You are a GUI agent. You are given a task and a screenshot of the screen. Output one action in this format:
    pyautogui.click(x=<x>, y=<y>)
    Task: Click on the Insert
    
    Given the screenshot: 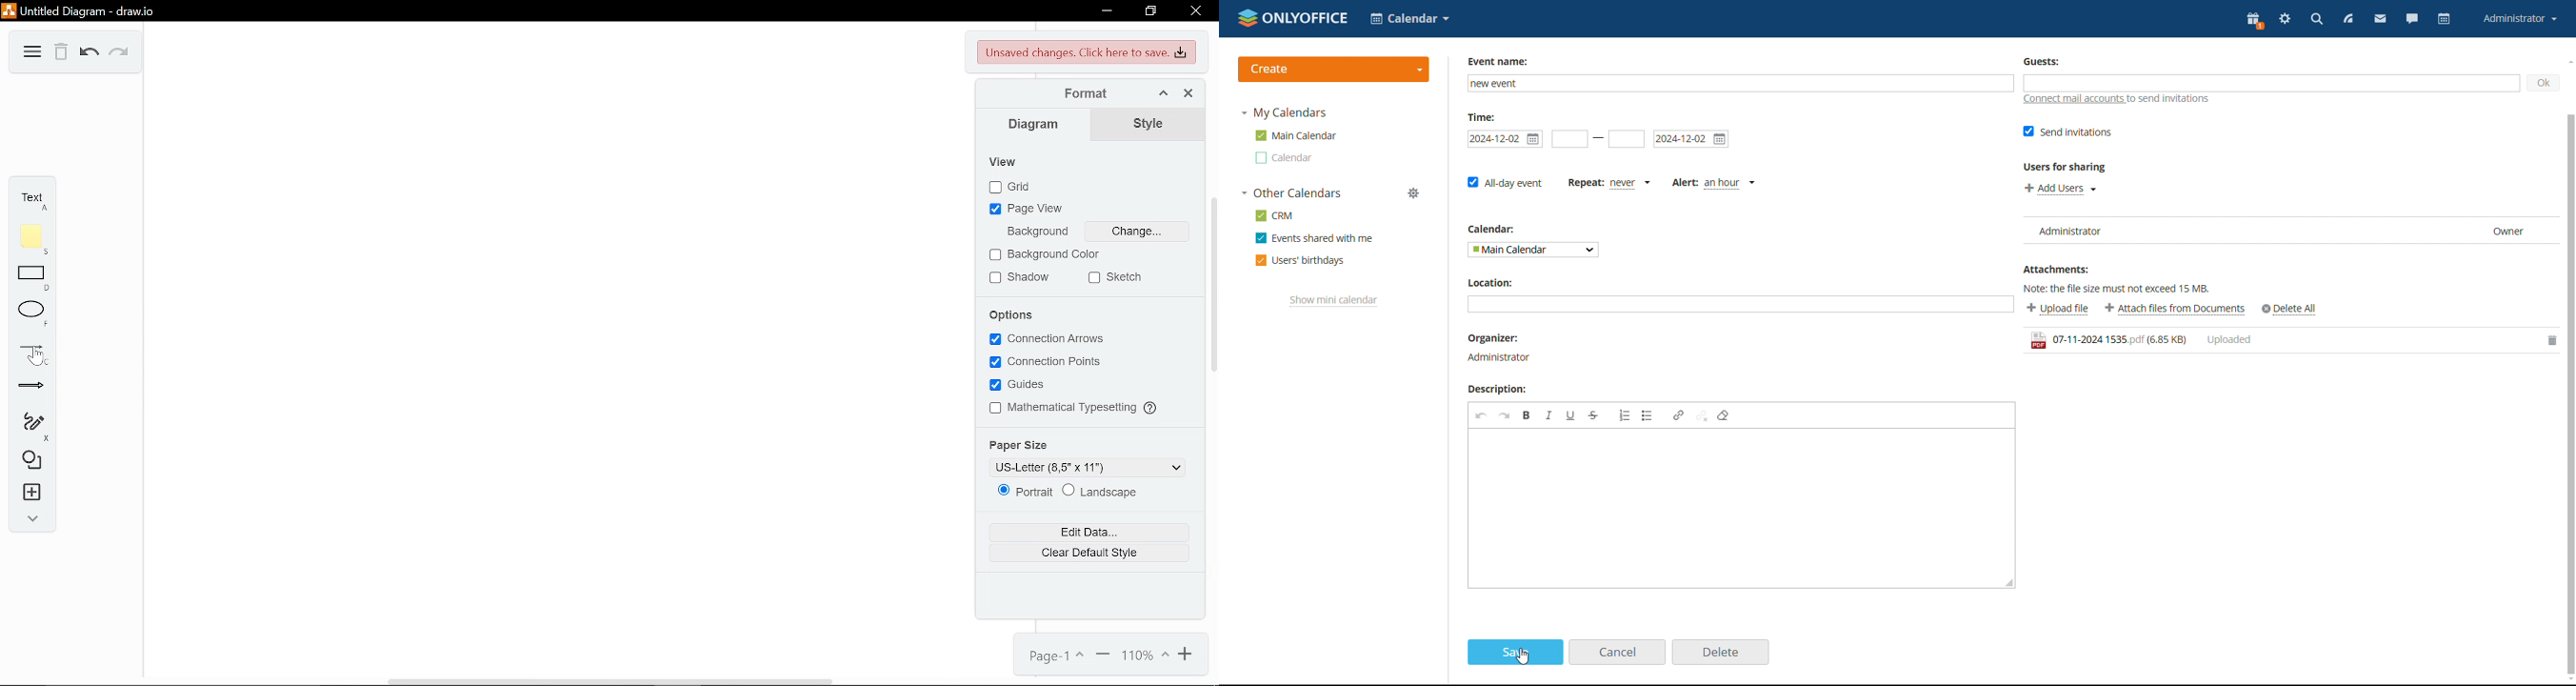 What is the action you would take?
    pyautogui.click(x=30, y=494)
    